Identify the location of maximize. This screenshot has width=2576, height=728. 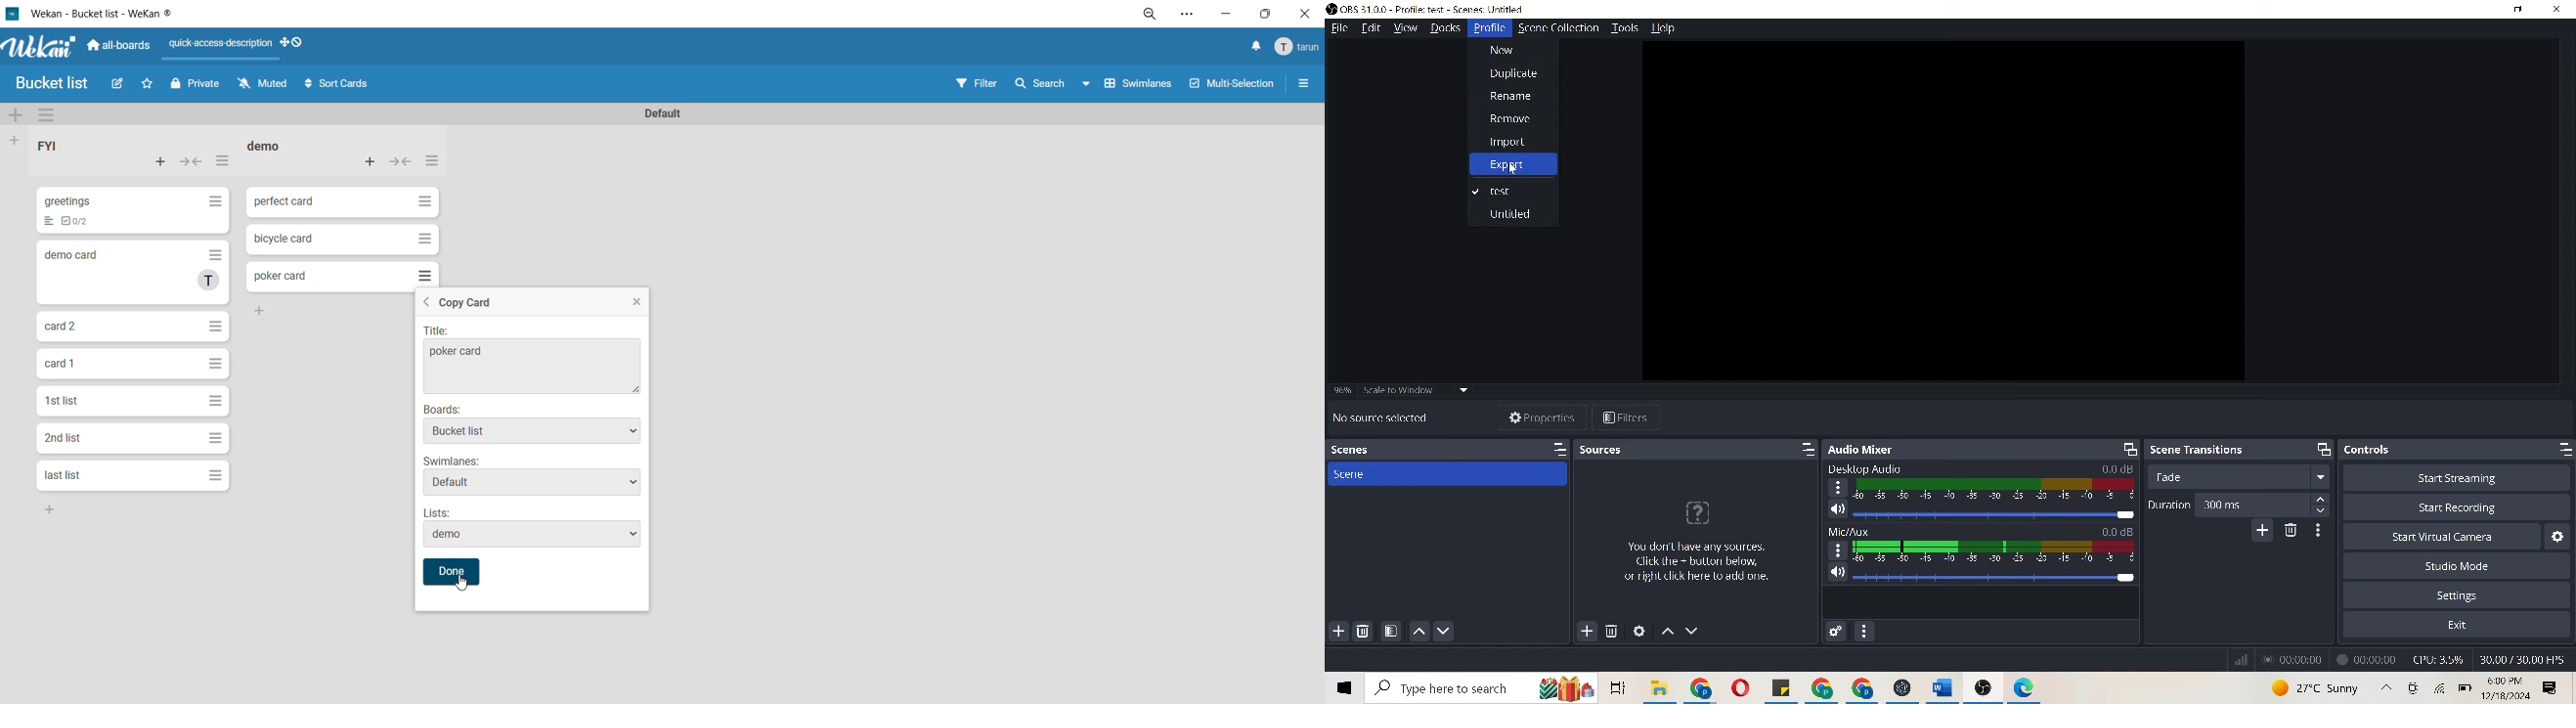
(2322, 448).